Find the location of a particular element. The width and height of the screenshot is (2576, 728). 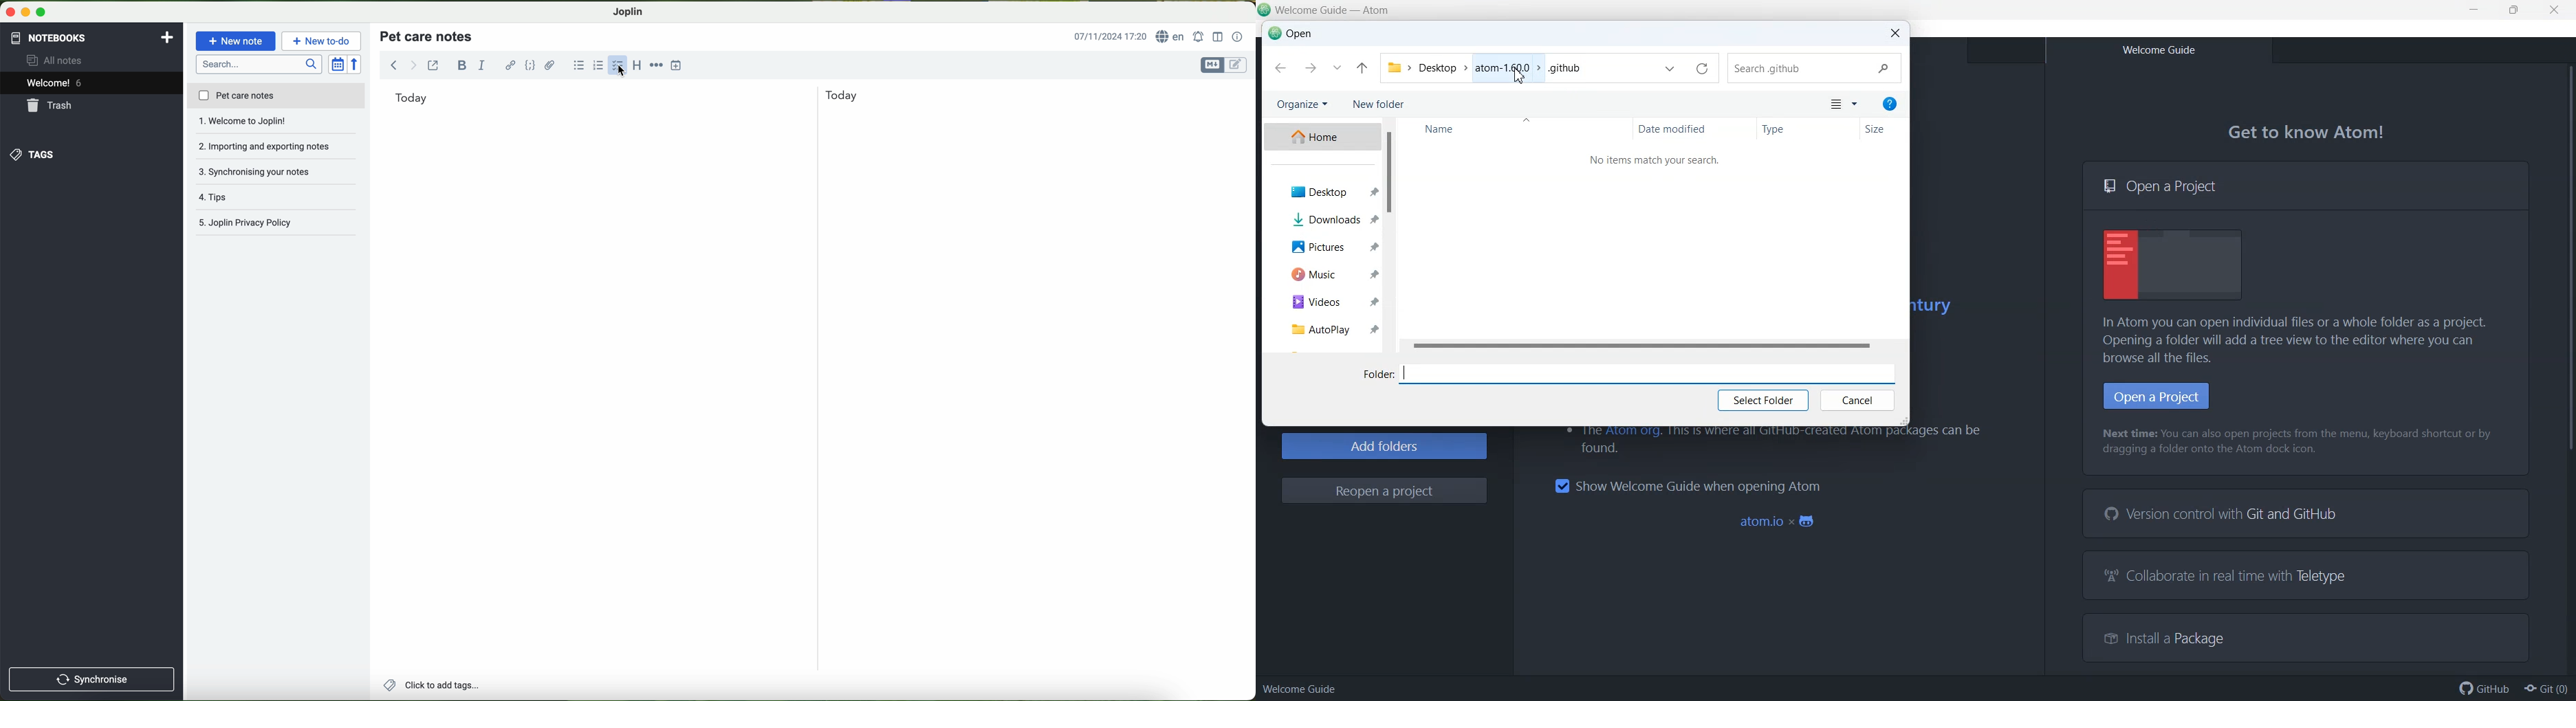

search bar is located at coordinates (261, 64).